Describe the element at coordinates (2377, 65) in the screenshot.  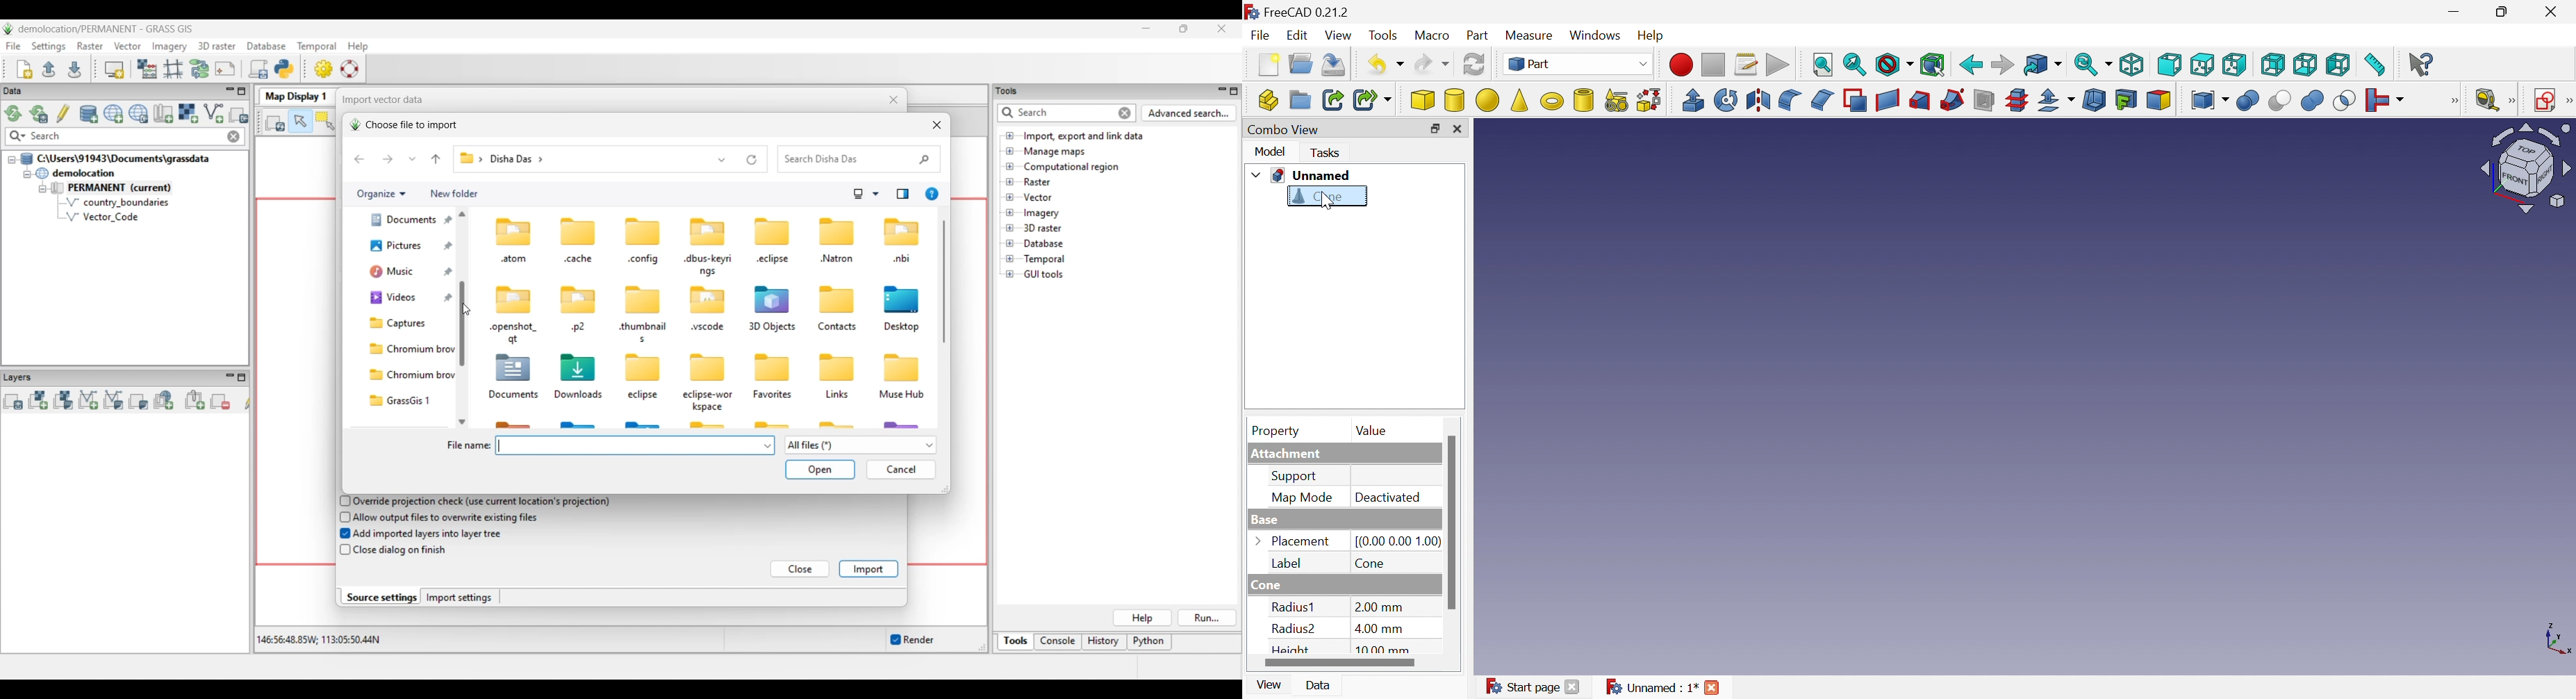
I see `Measure distance` at that location.